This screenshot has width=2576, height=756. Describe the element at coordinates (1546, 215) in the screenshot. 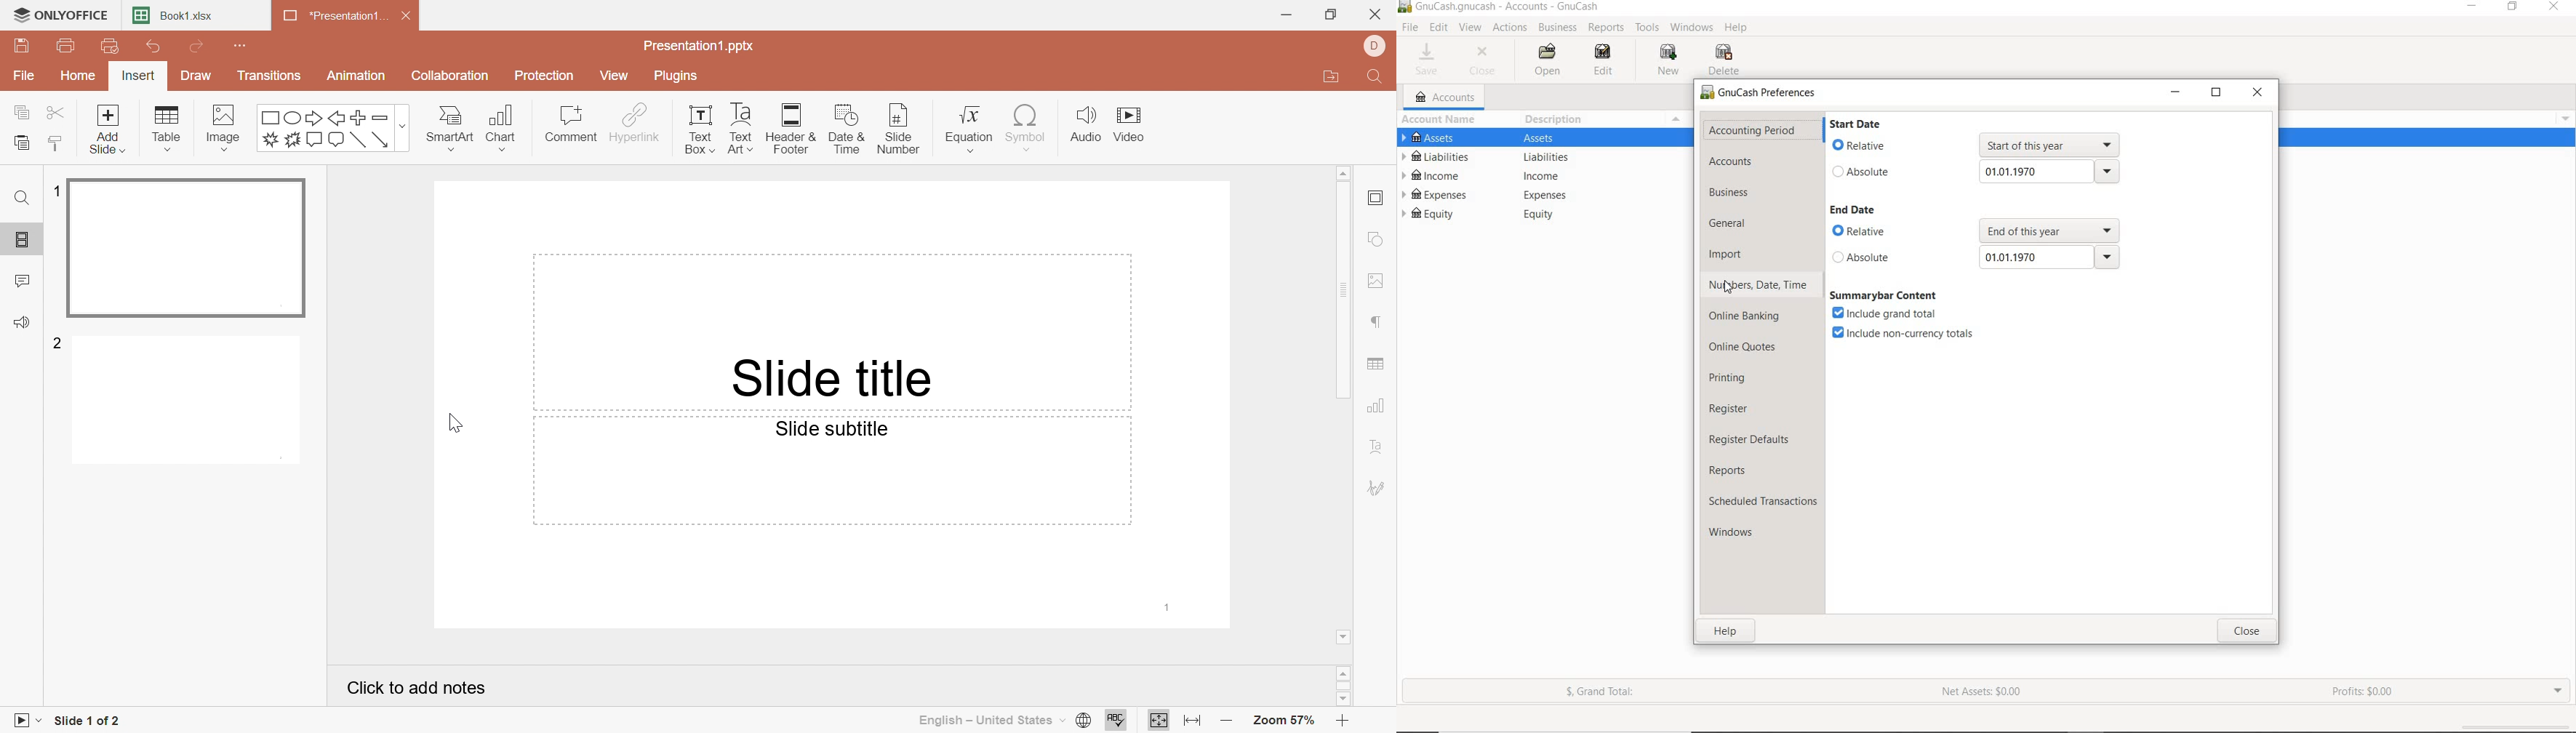

I see `EQUITY` at that location.